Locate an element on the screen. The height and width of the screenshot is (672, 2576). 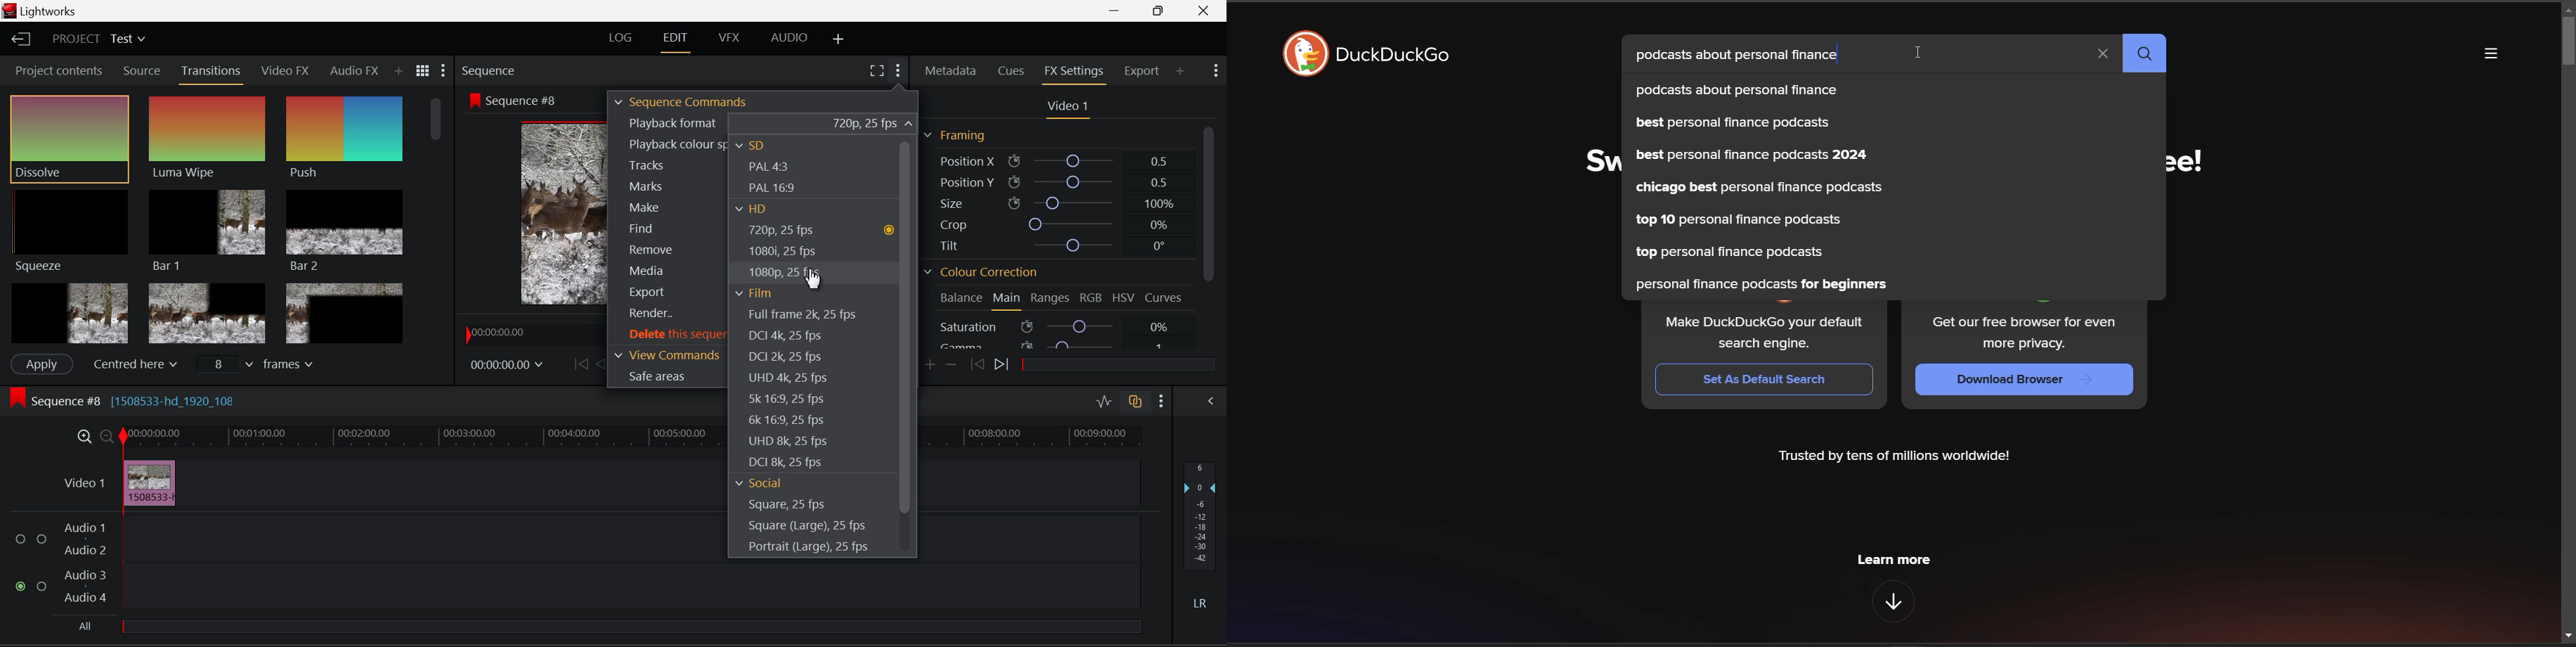
Video FX is located at coordinates (286, 72).